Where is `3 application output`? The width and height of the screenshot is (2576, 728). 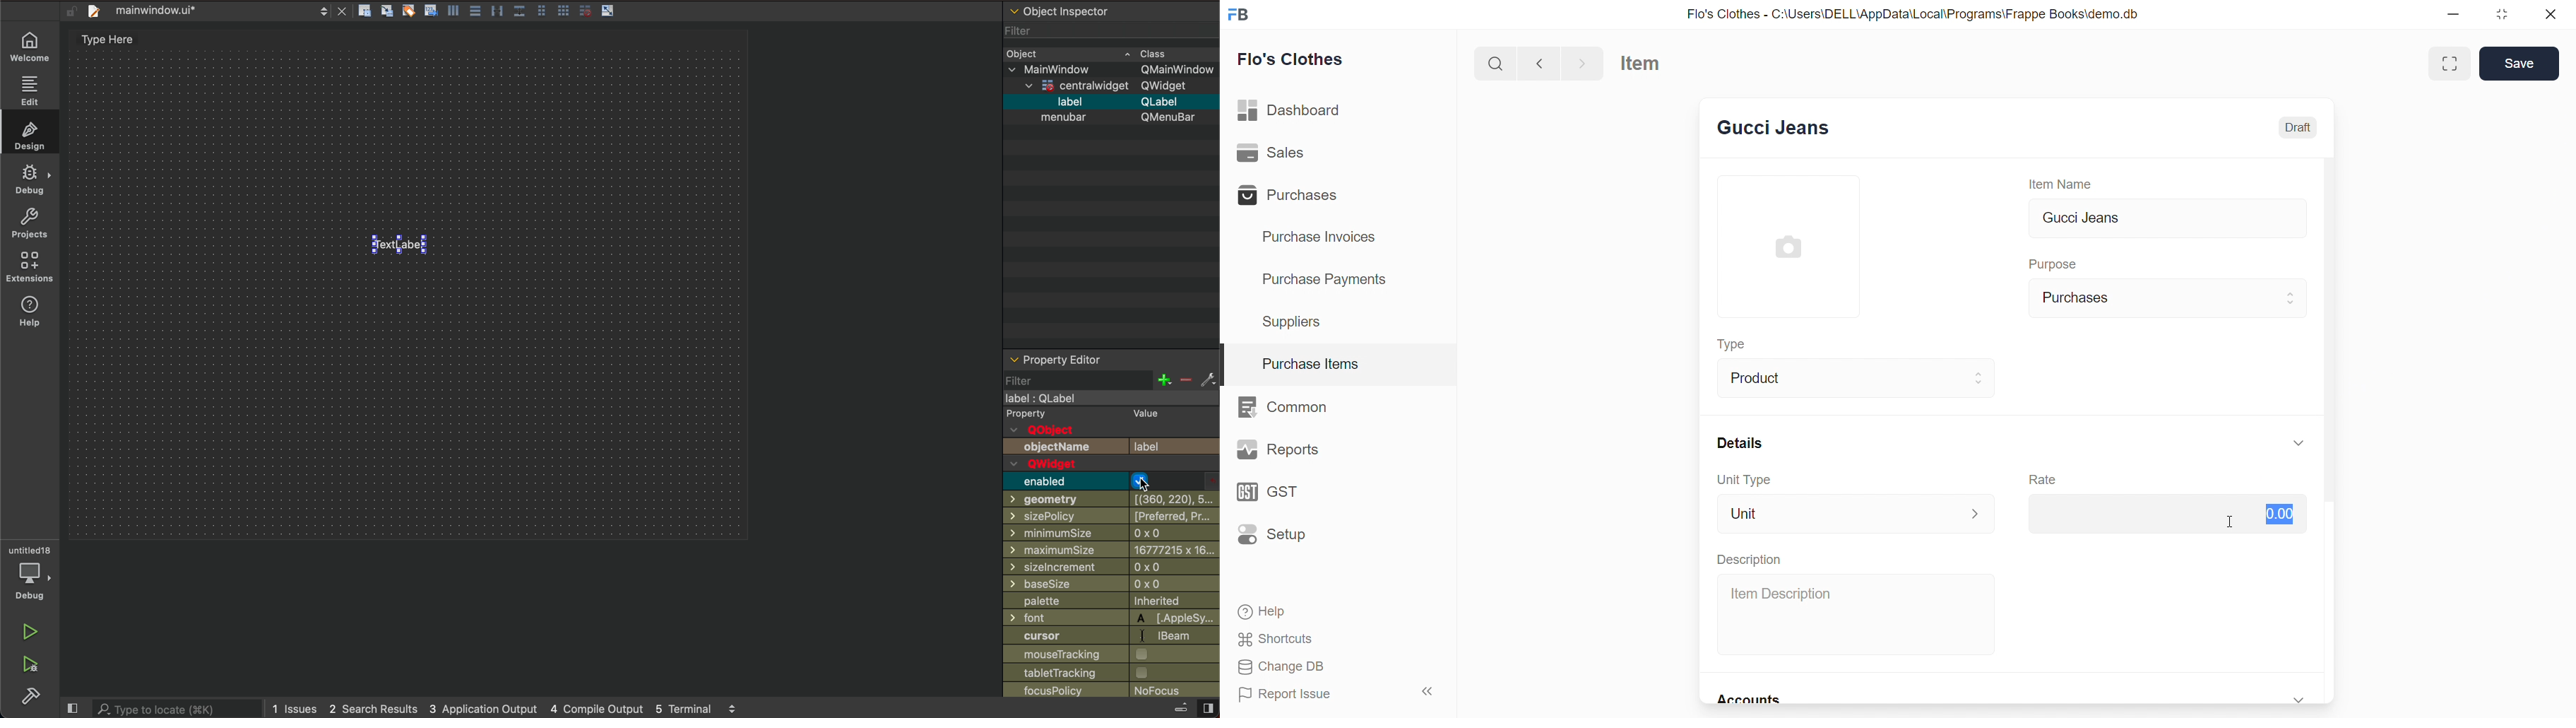 3 application output is located at coordinates (482, 706).